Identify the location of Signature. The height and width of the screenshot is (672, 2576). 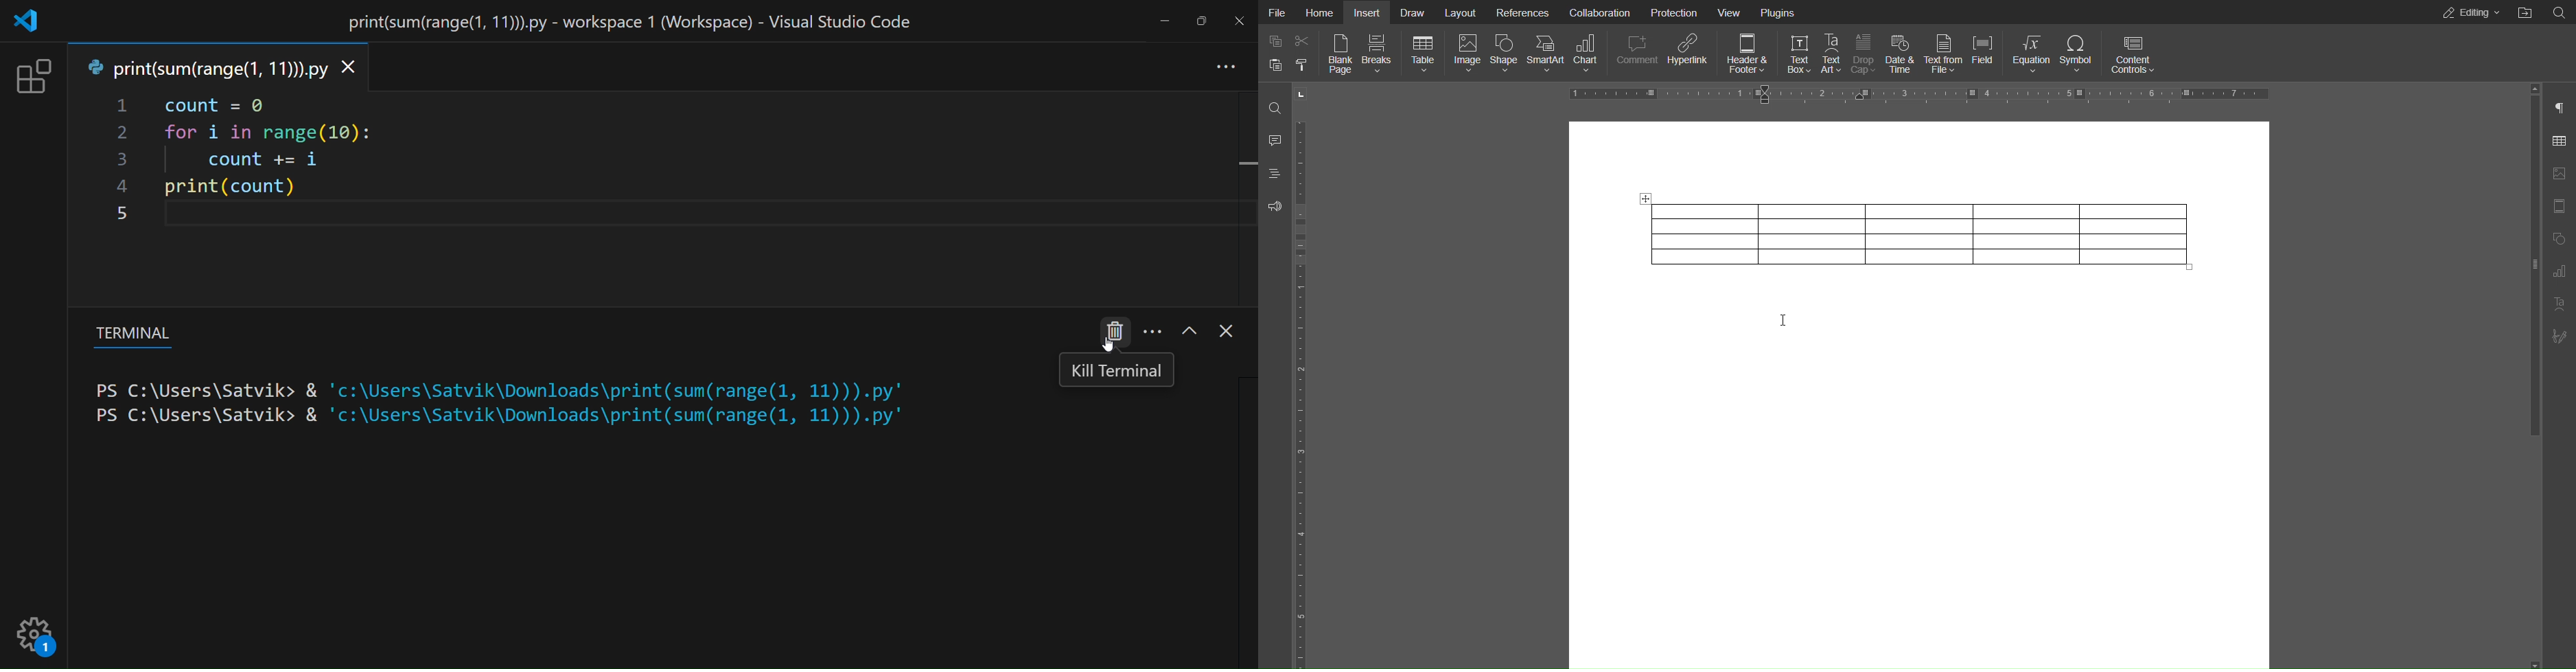
(2560, 337).